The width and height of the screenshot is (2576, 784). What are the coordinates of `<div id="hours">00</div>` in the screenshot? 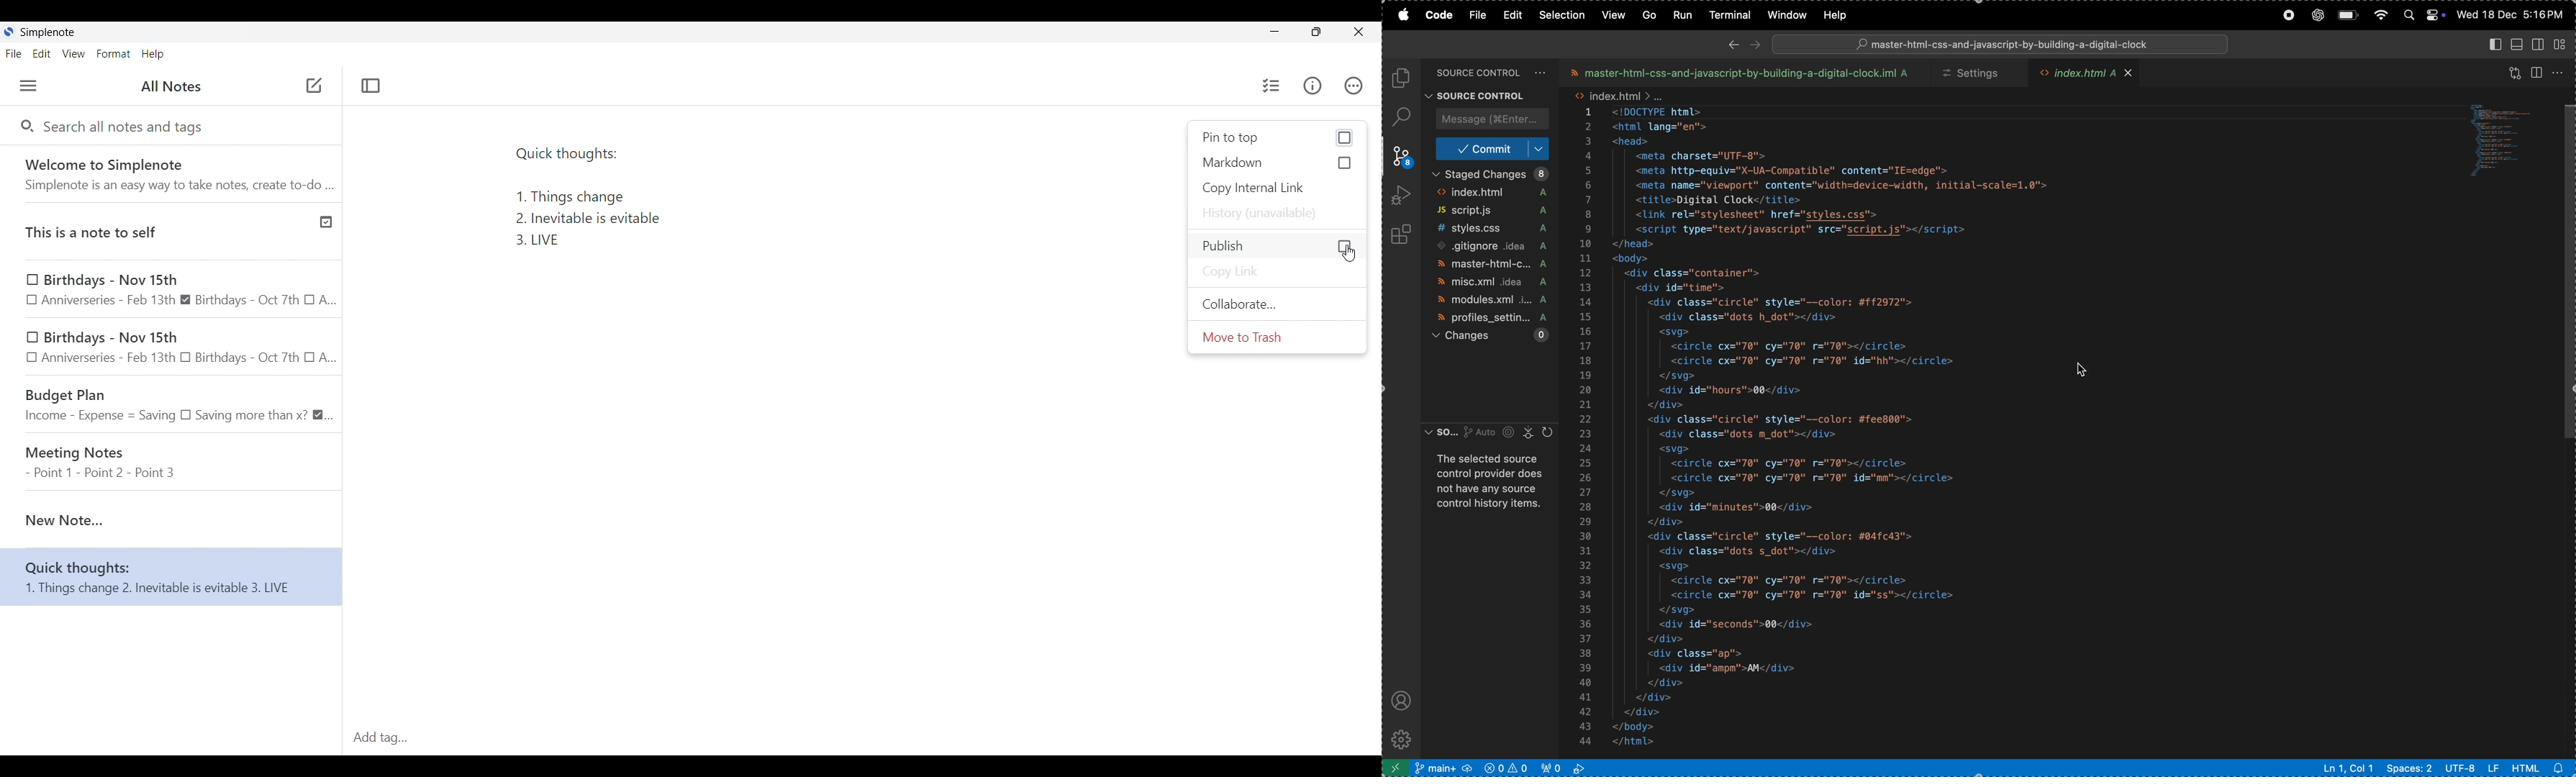 It's located at (1738, 390).